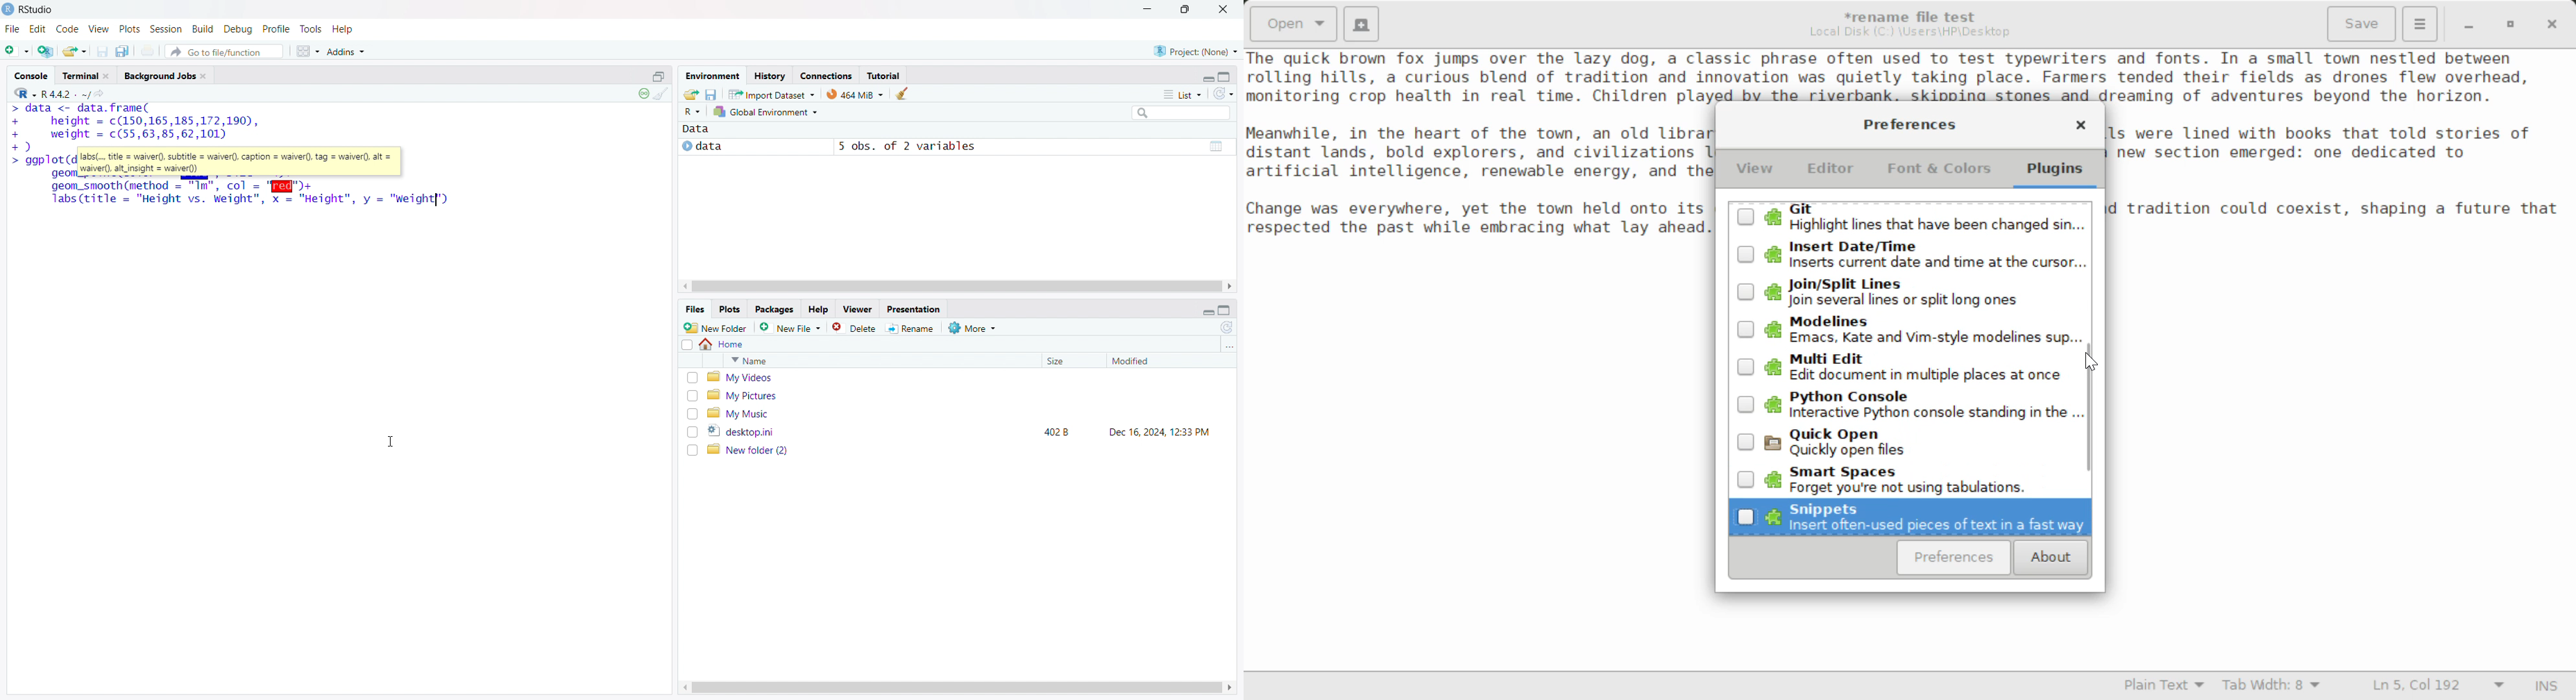 Image resolution: width=2576 pixels, height=700 pixels. Describe the element at coordinates (818, 310) in the screenshot. I see `help` at that location.